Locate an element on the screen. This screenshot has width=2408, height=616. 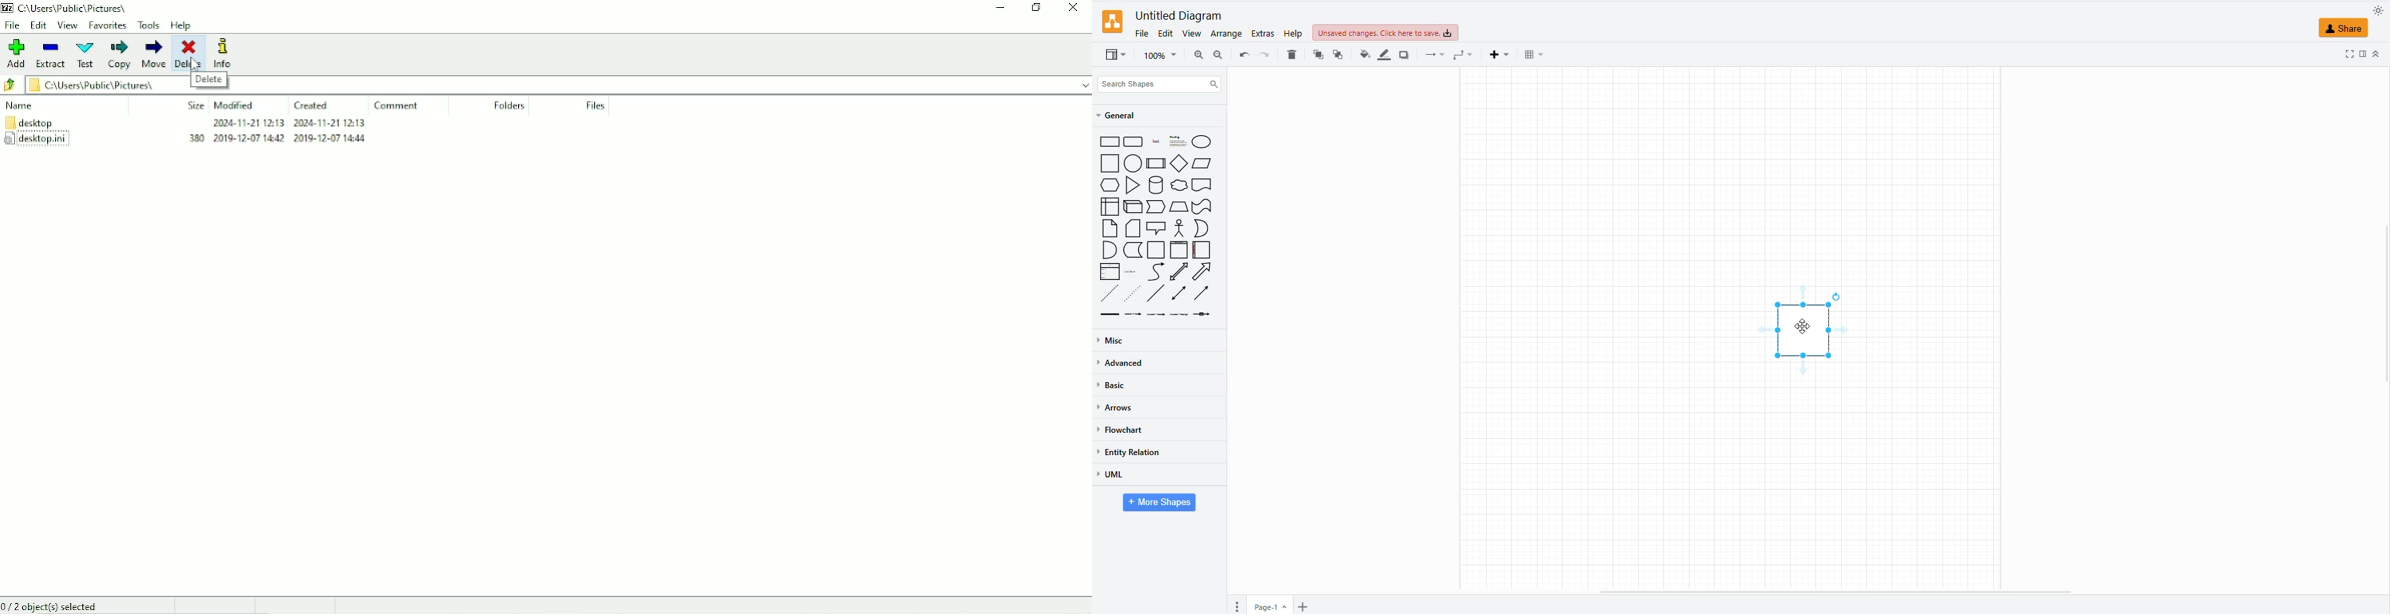
shadow is located at coordinates (1403, 55).